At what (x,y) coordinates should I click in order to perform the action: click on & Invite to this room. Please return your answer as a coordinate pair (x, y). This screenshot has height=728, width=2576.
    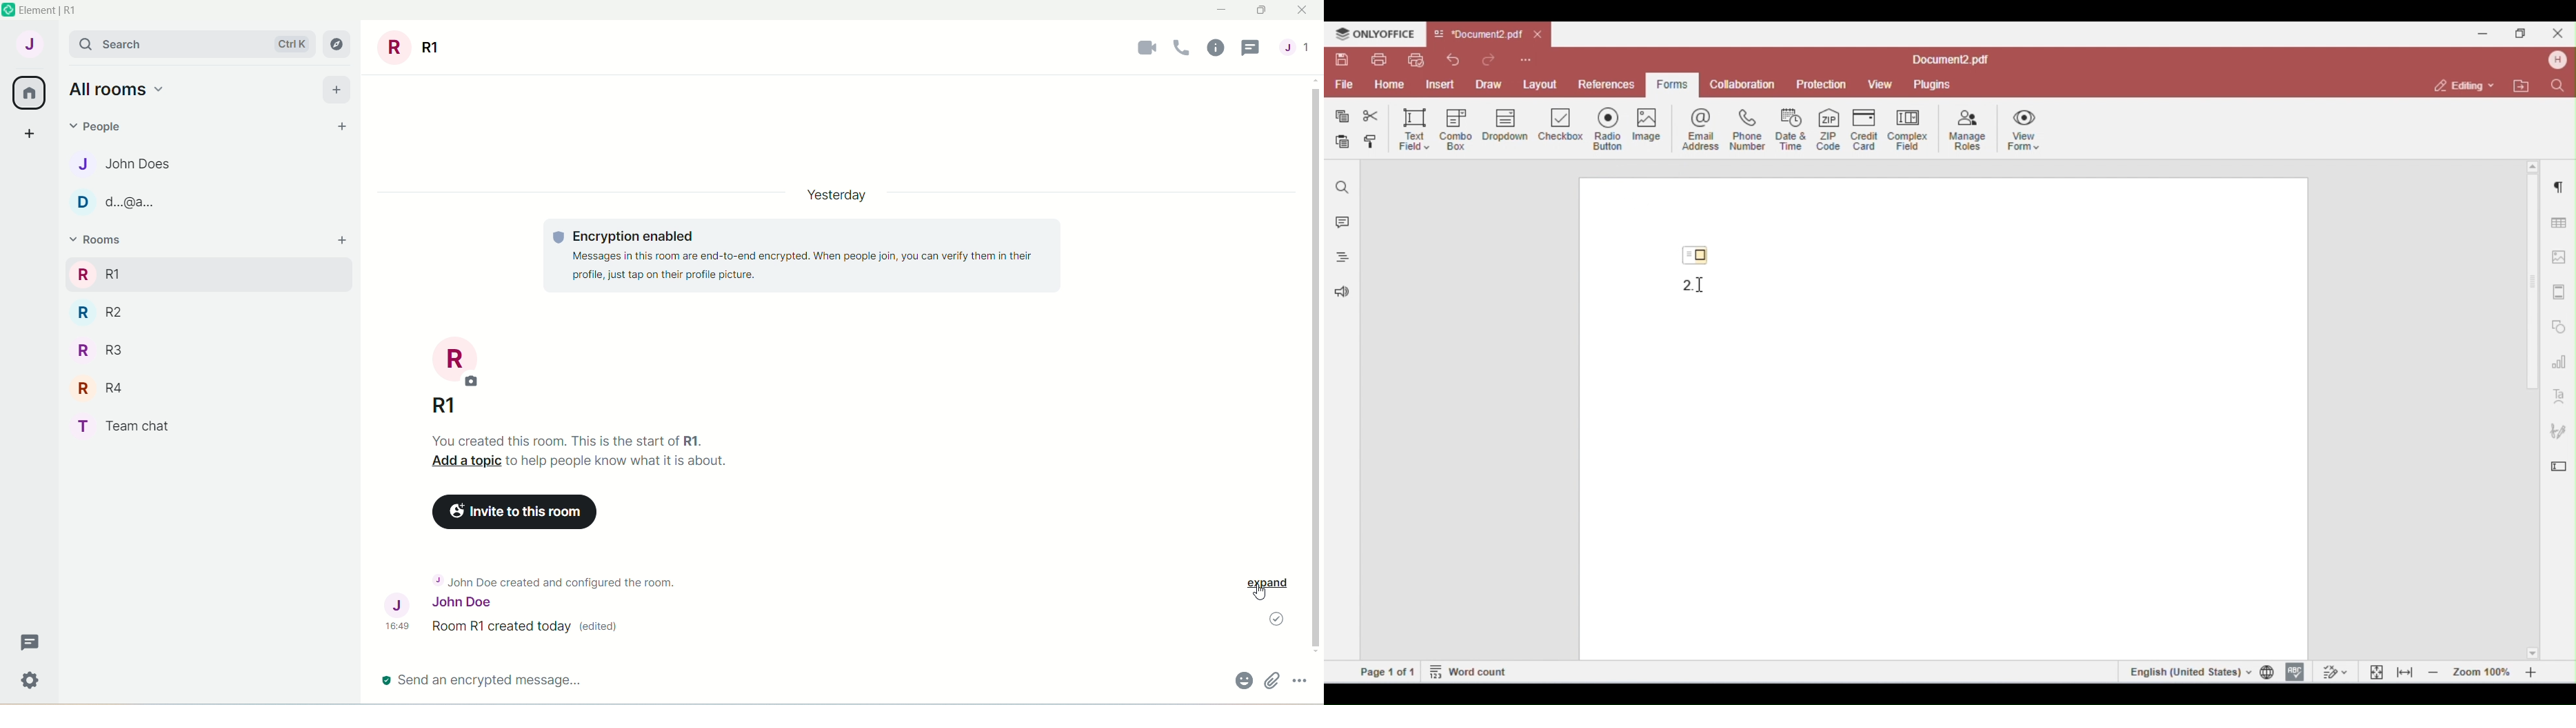
    Looking at the image, I should click on (519, 515).